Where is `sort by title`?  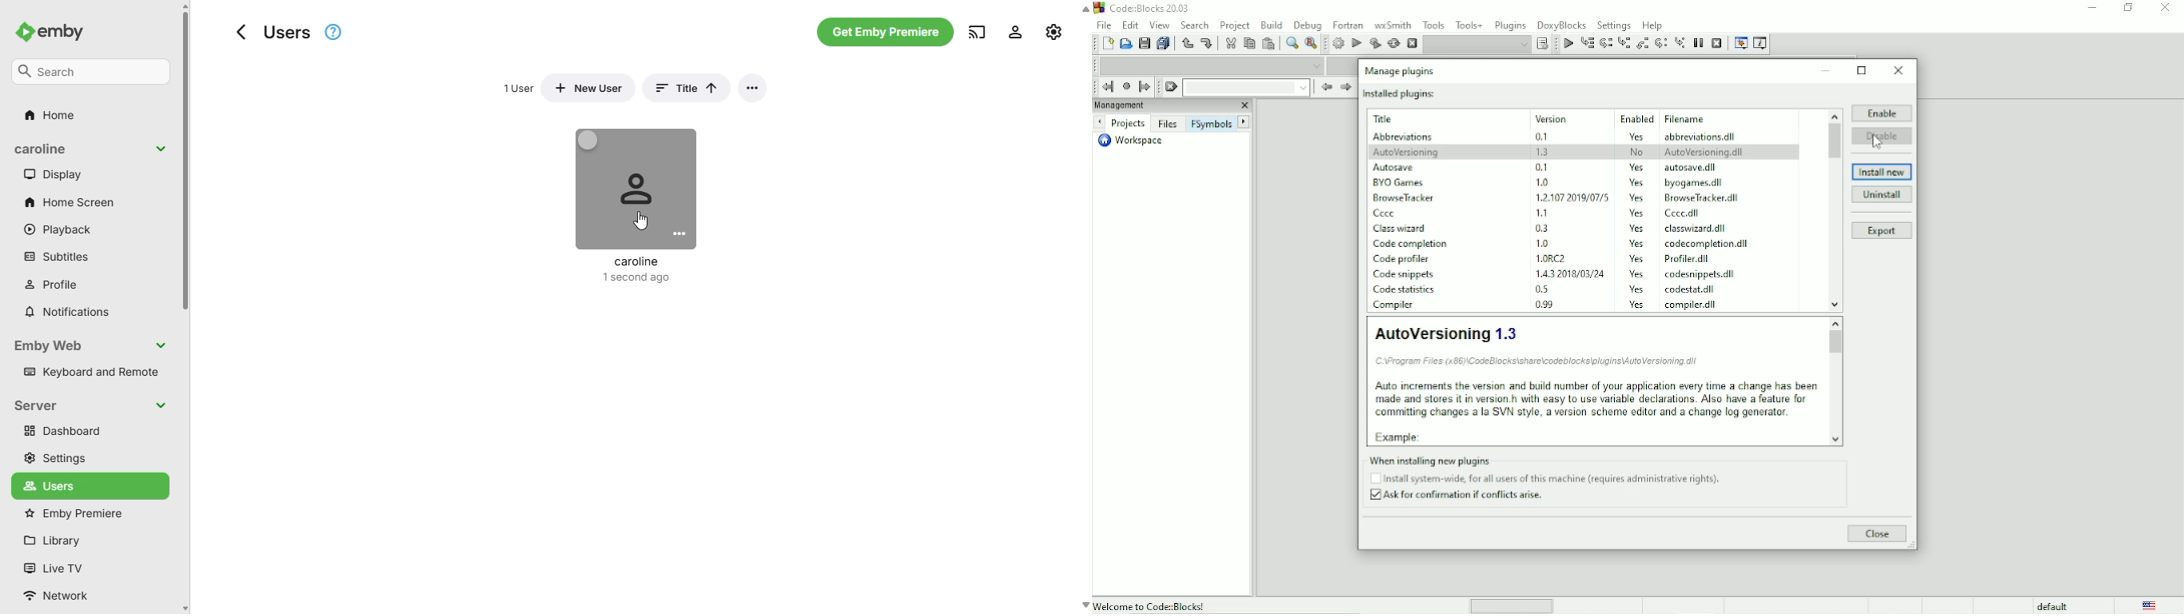 sort by title is located at coordinates (684, 88).